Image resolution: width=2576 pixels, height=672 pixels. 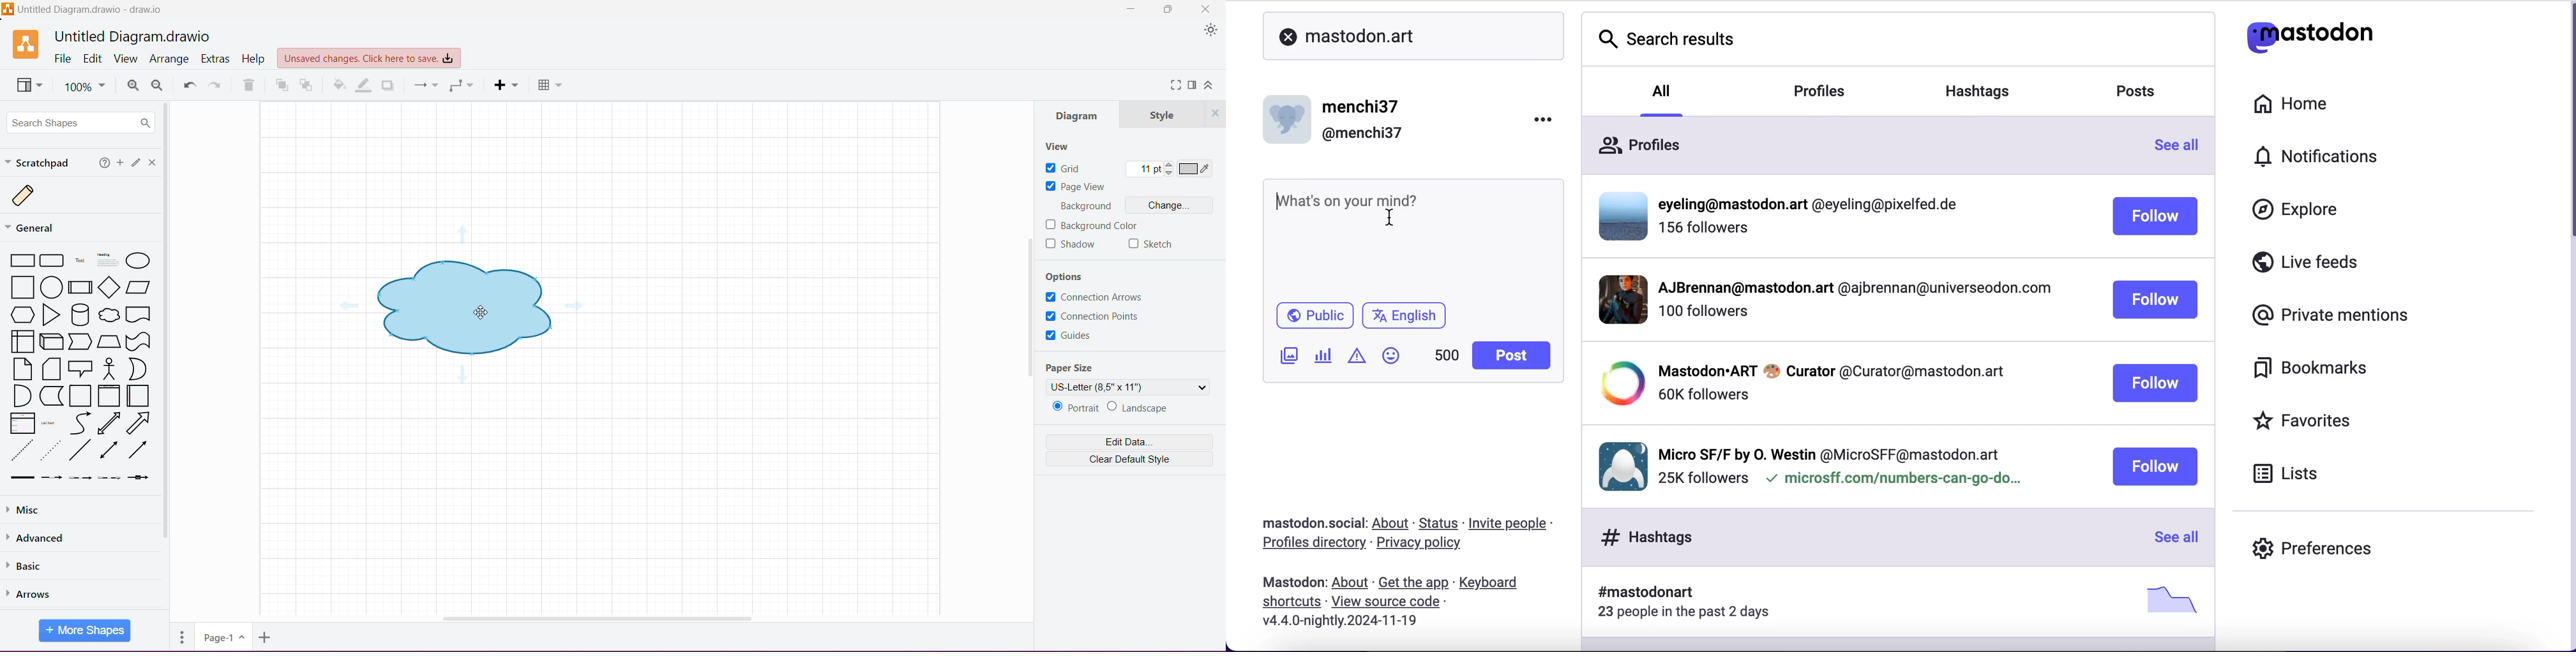 I want to click on privacy policy, so click(x=1427, y=546).